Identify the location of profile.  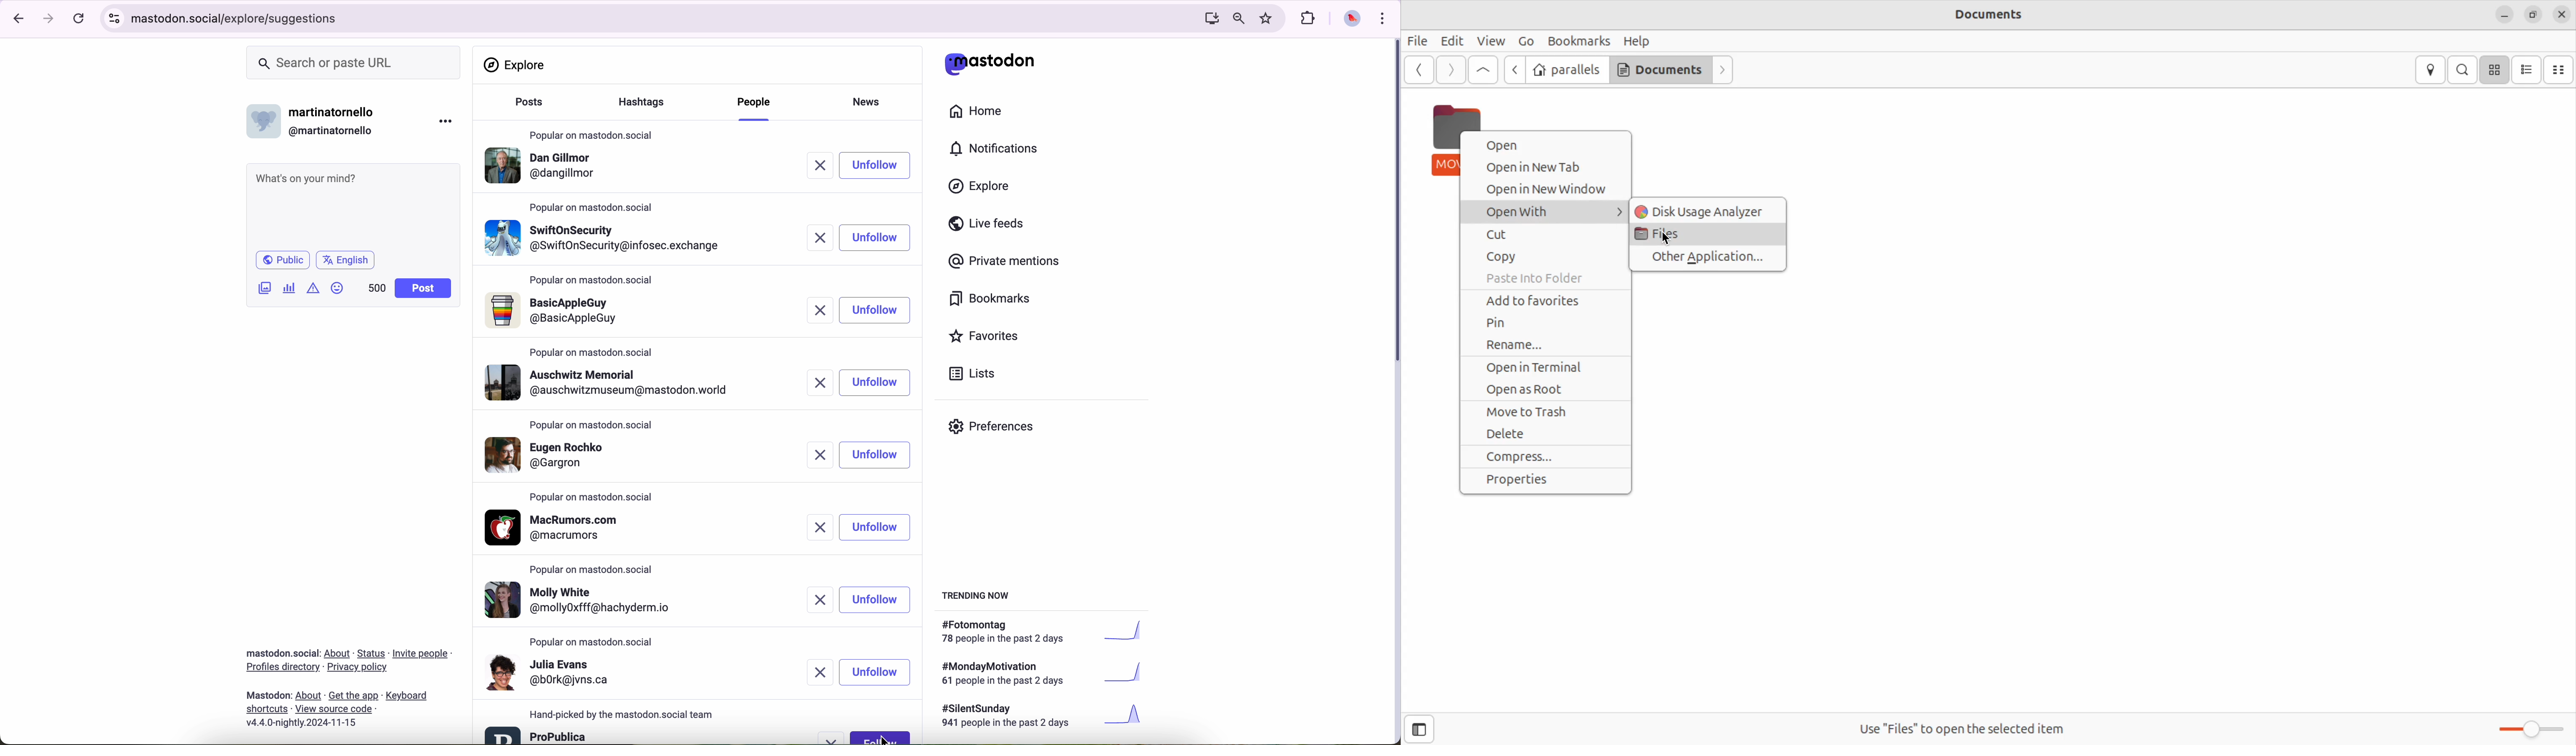
(560, 528).